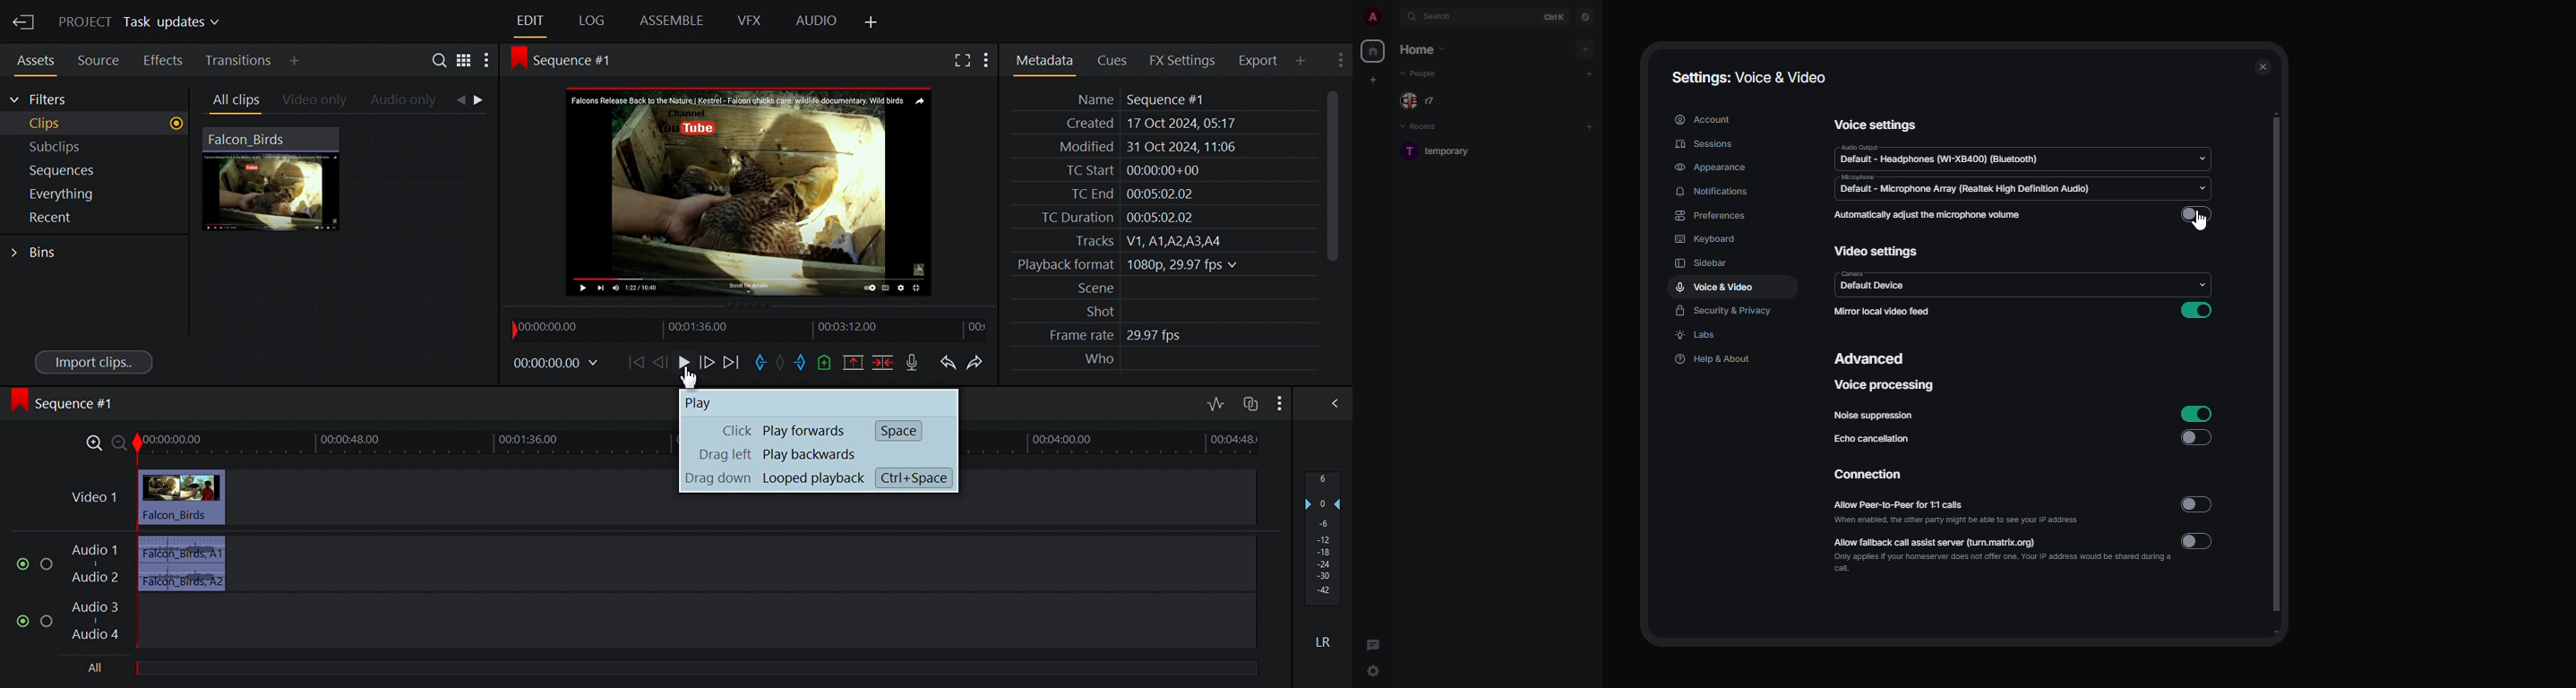  Describe the element at coordinates (2203, 286) in the screenshot. I see `drop down` at that location.